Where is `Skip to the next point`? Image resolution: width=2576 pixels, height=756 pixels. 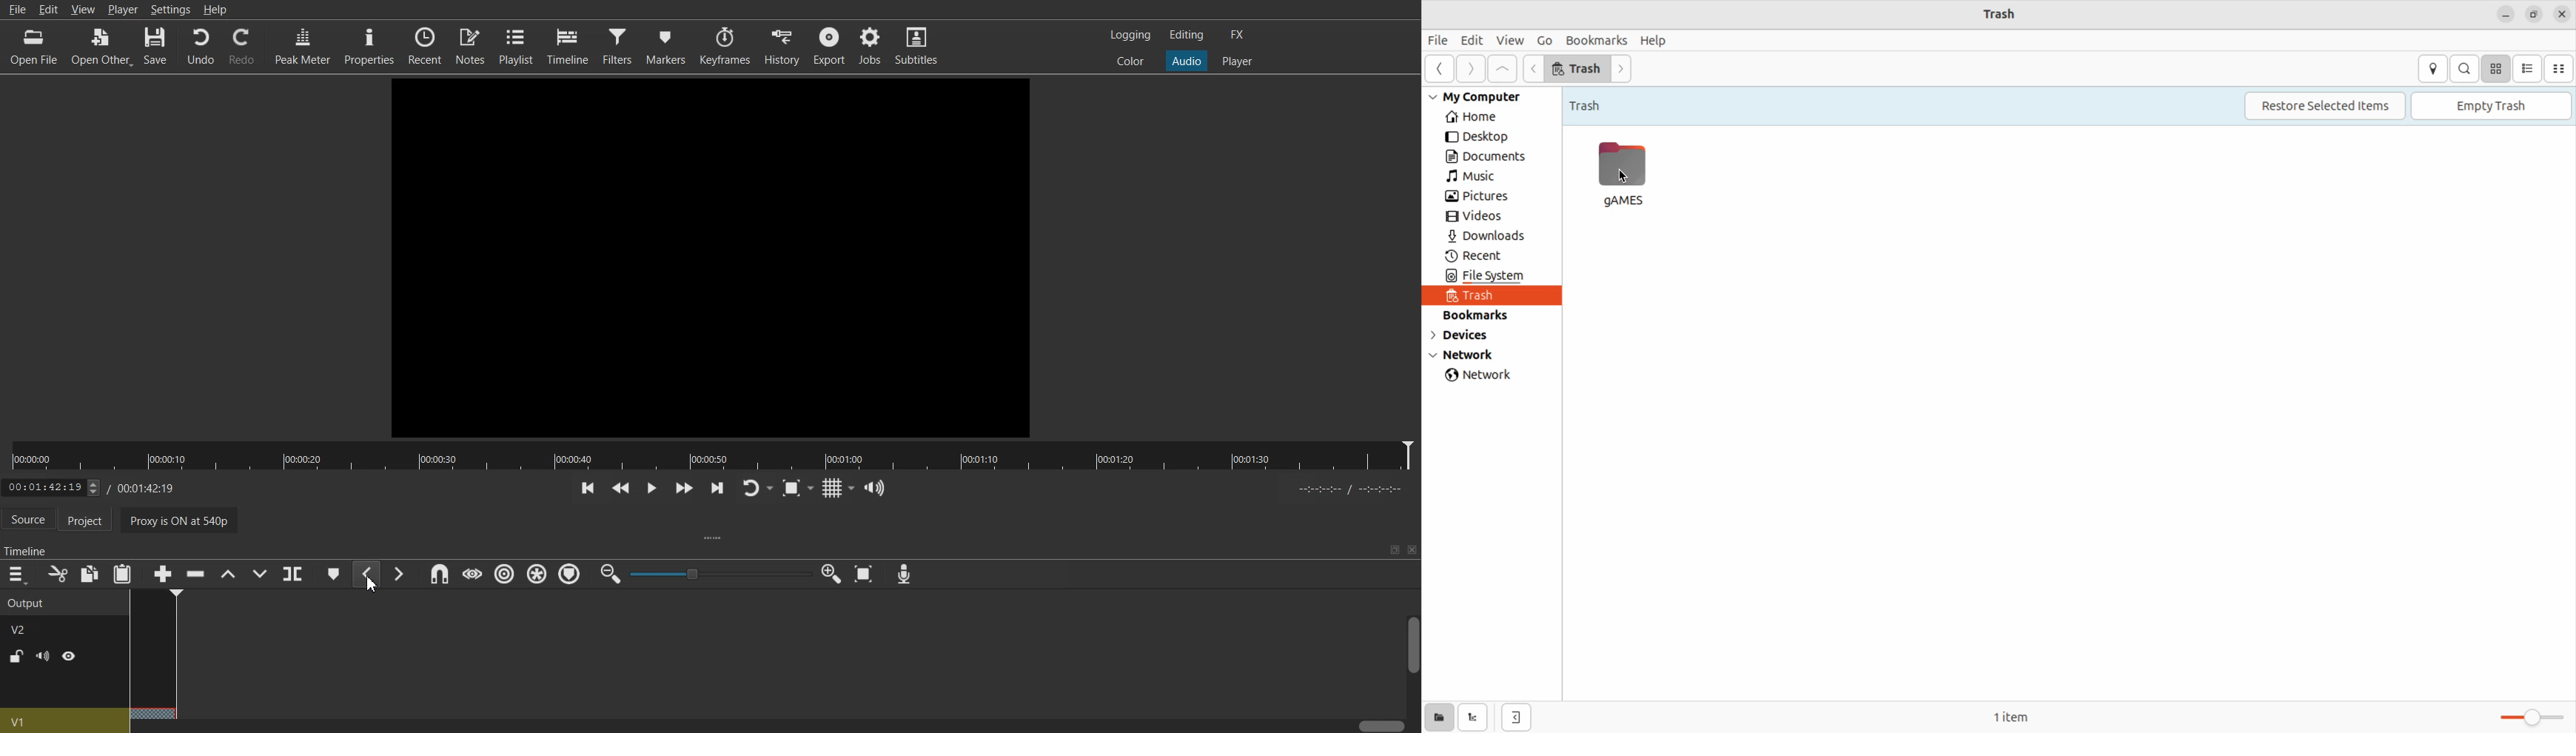
Skip to the next point is located at coordinates (716, 489).